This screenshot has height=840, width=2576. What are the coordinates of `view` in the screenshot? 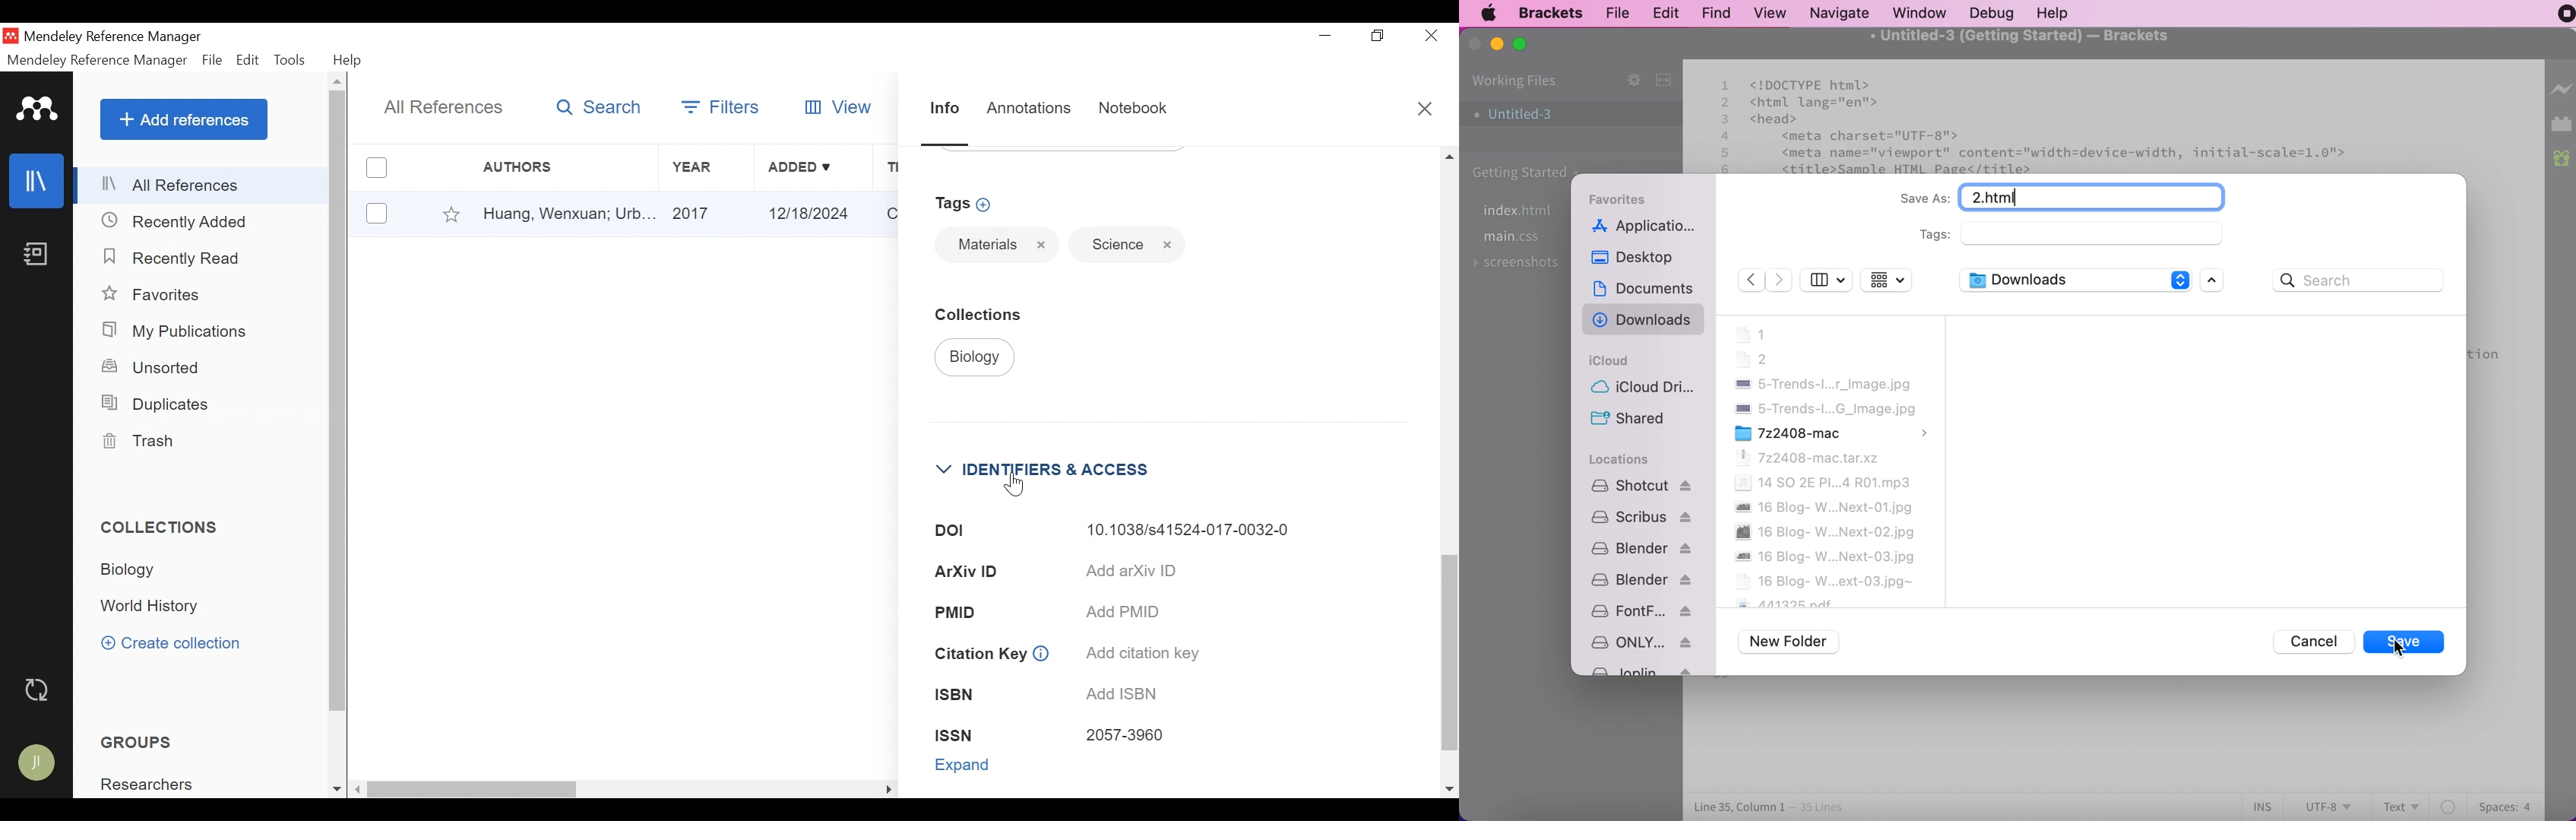 It's located at (1772, 12).